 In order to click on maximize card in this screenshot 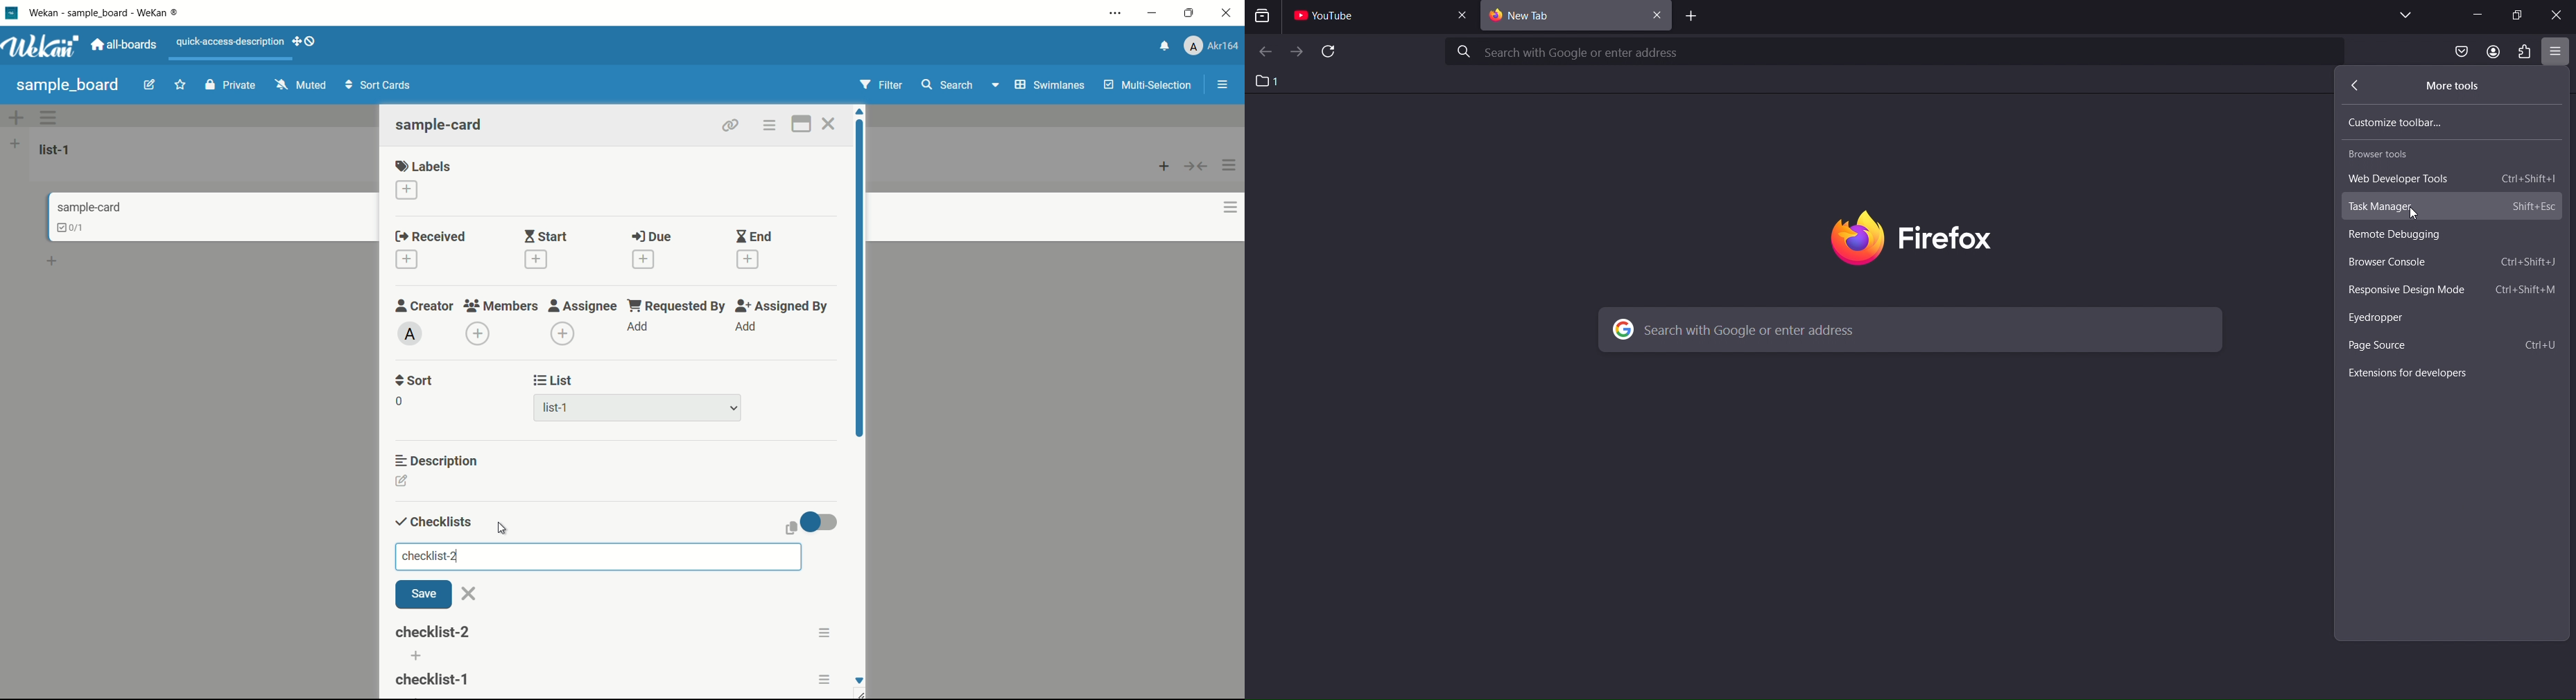, I will do `click(801, 126)`.